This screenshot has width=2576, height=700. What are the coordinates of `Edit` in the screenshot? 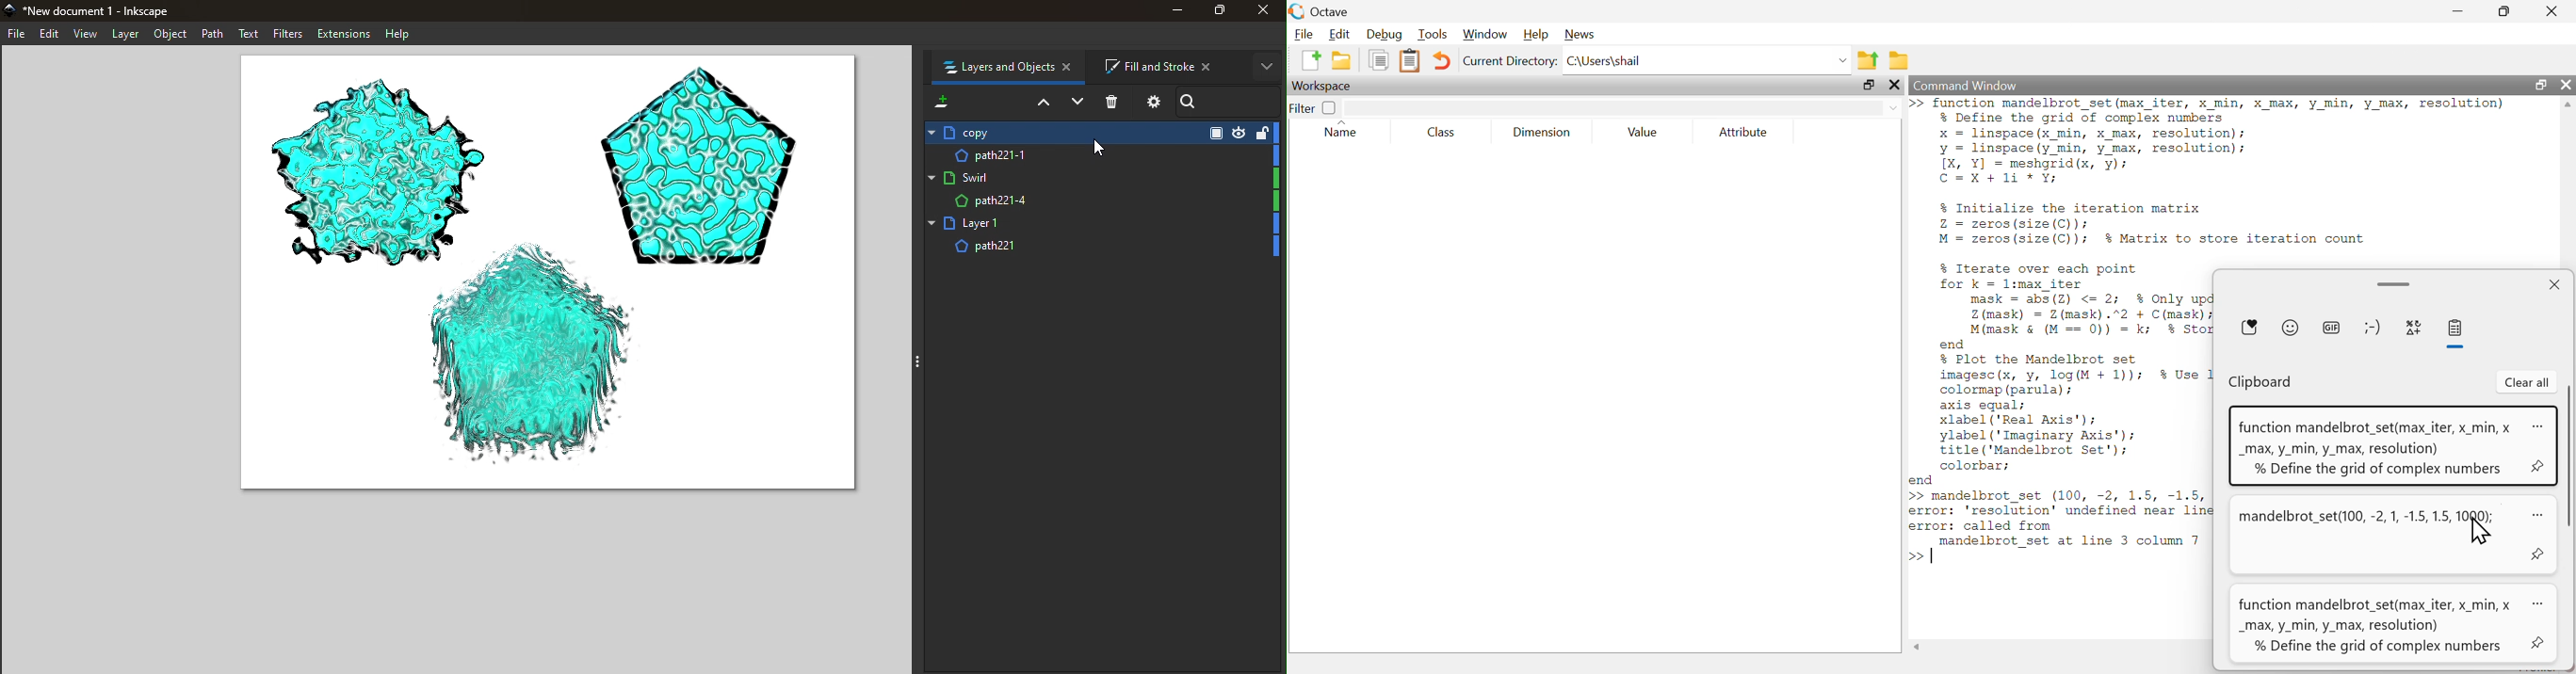 It's located at (1338, 33).